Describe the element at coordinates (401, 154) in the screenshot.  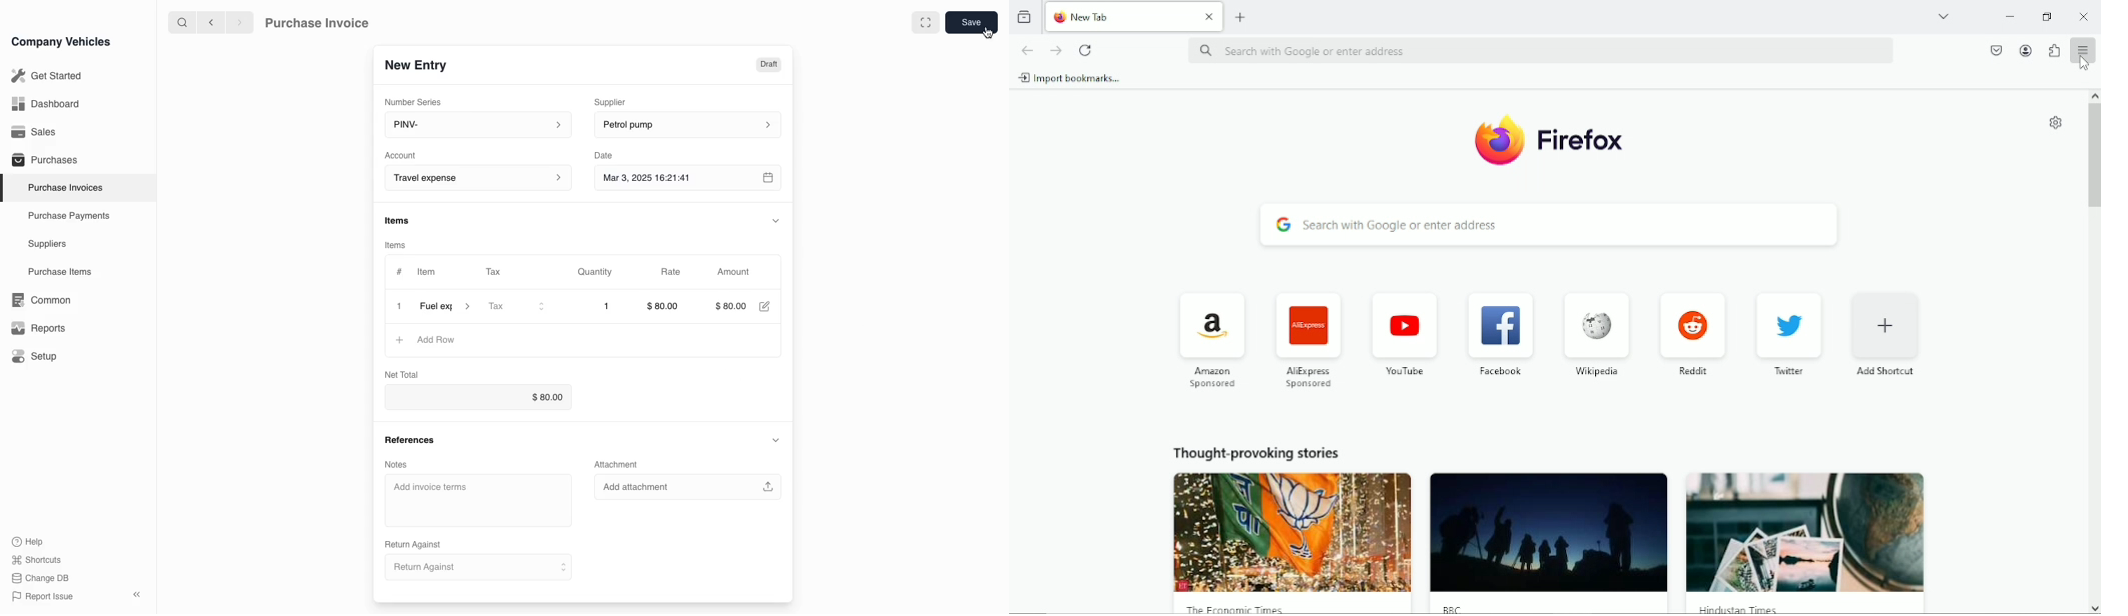
I see `Account` at that location.